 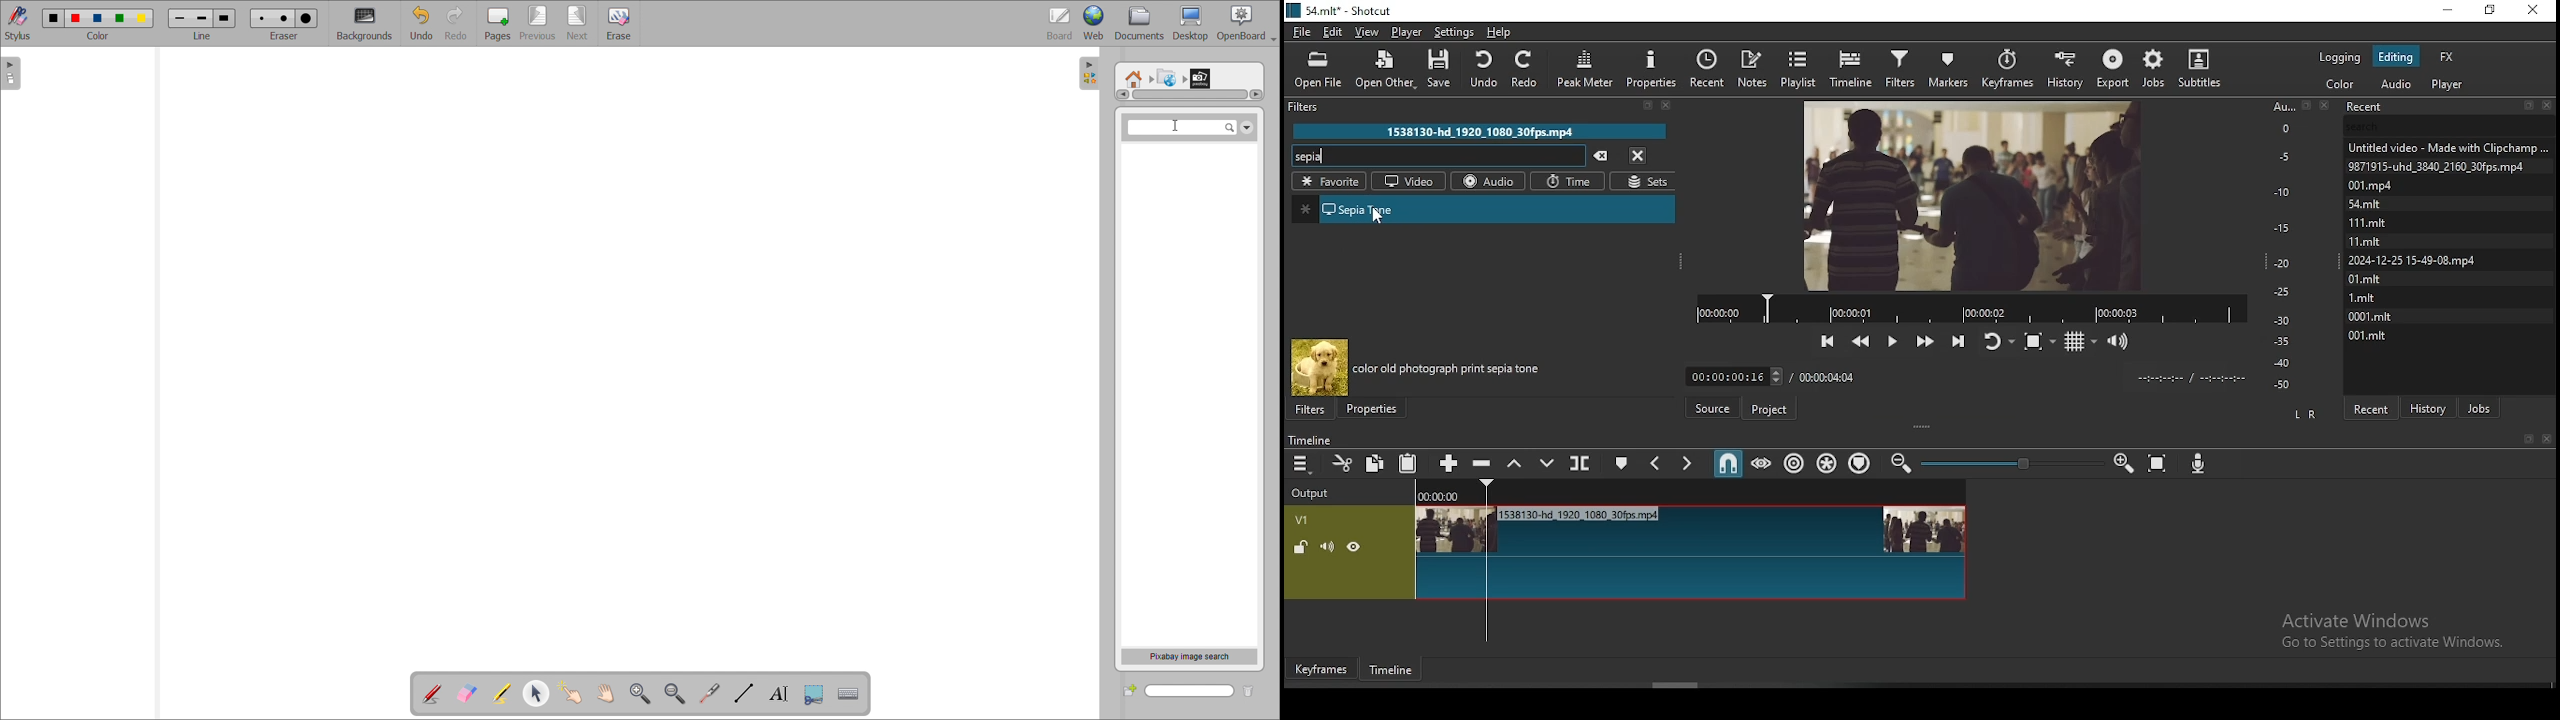 What do you see at coordinates (1826, 340) in the screenshot?
I see `skip to the previous point` at bounding box center [1826, 340].